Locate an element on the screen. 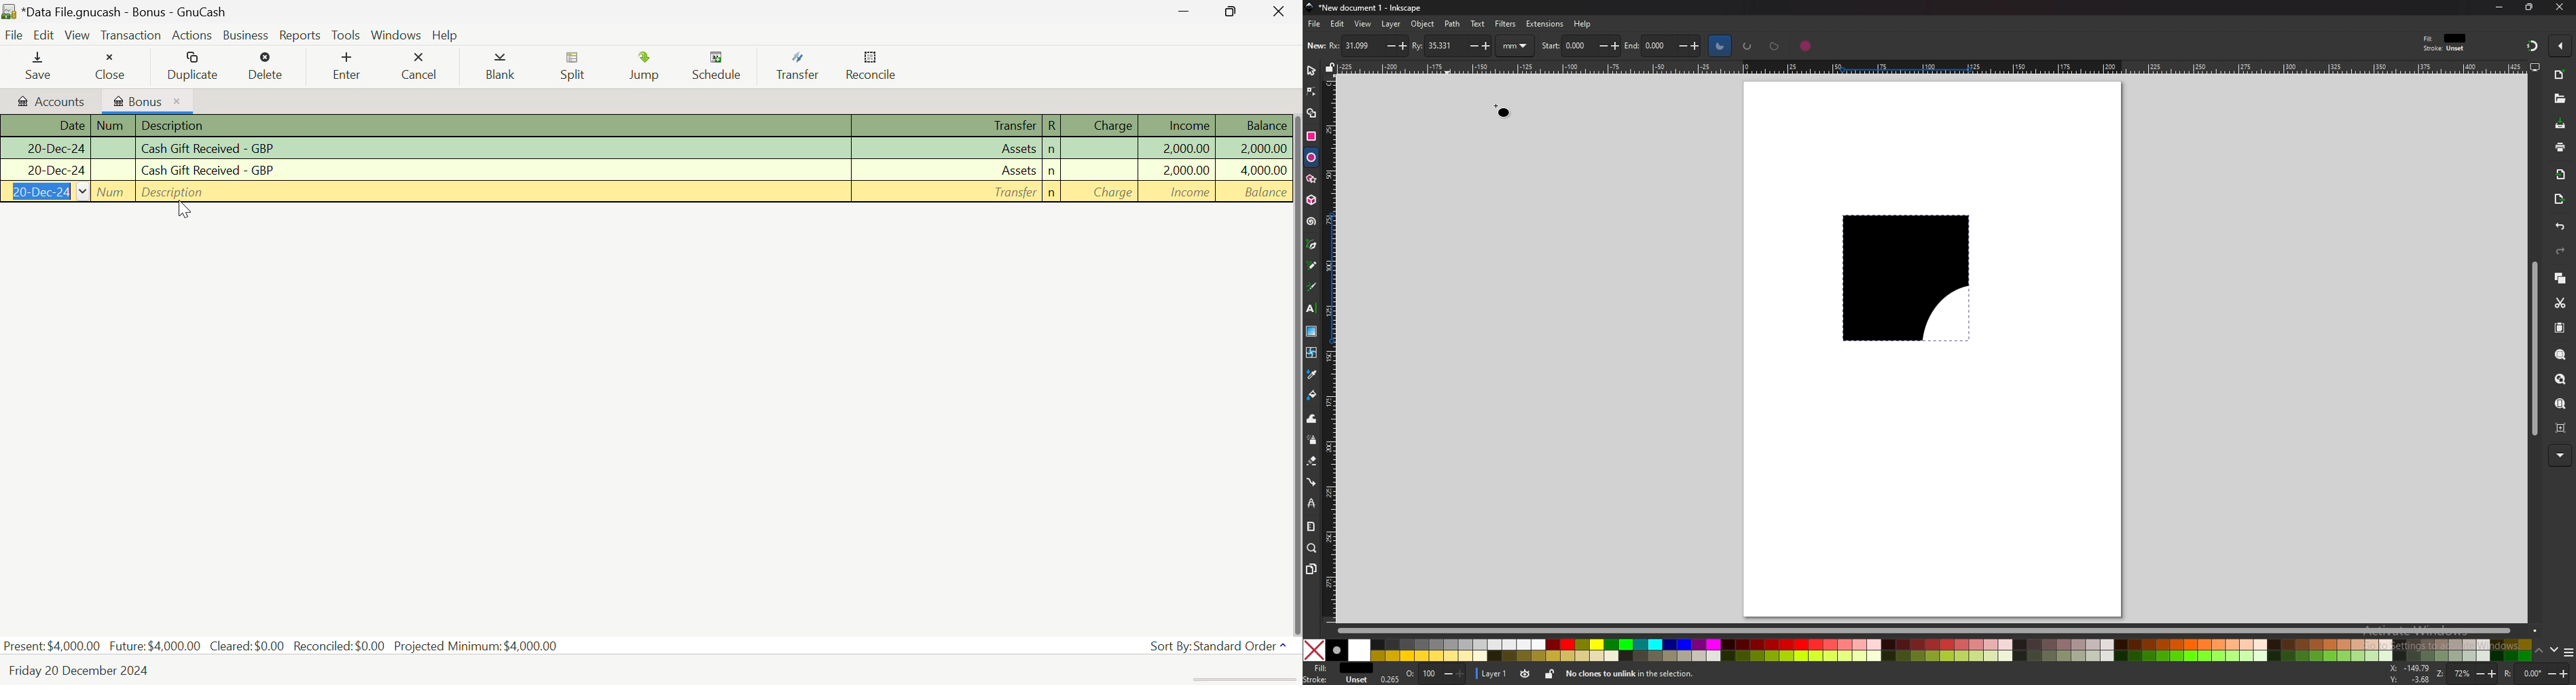 The height and width of the screenshot is (700, 2576). Cursor Position AFTER_LAST_ACTION is located at coordinates (185, 213).